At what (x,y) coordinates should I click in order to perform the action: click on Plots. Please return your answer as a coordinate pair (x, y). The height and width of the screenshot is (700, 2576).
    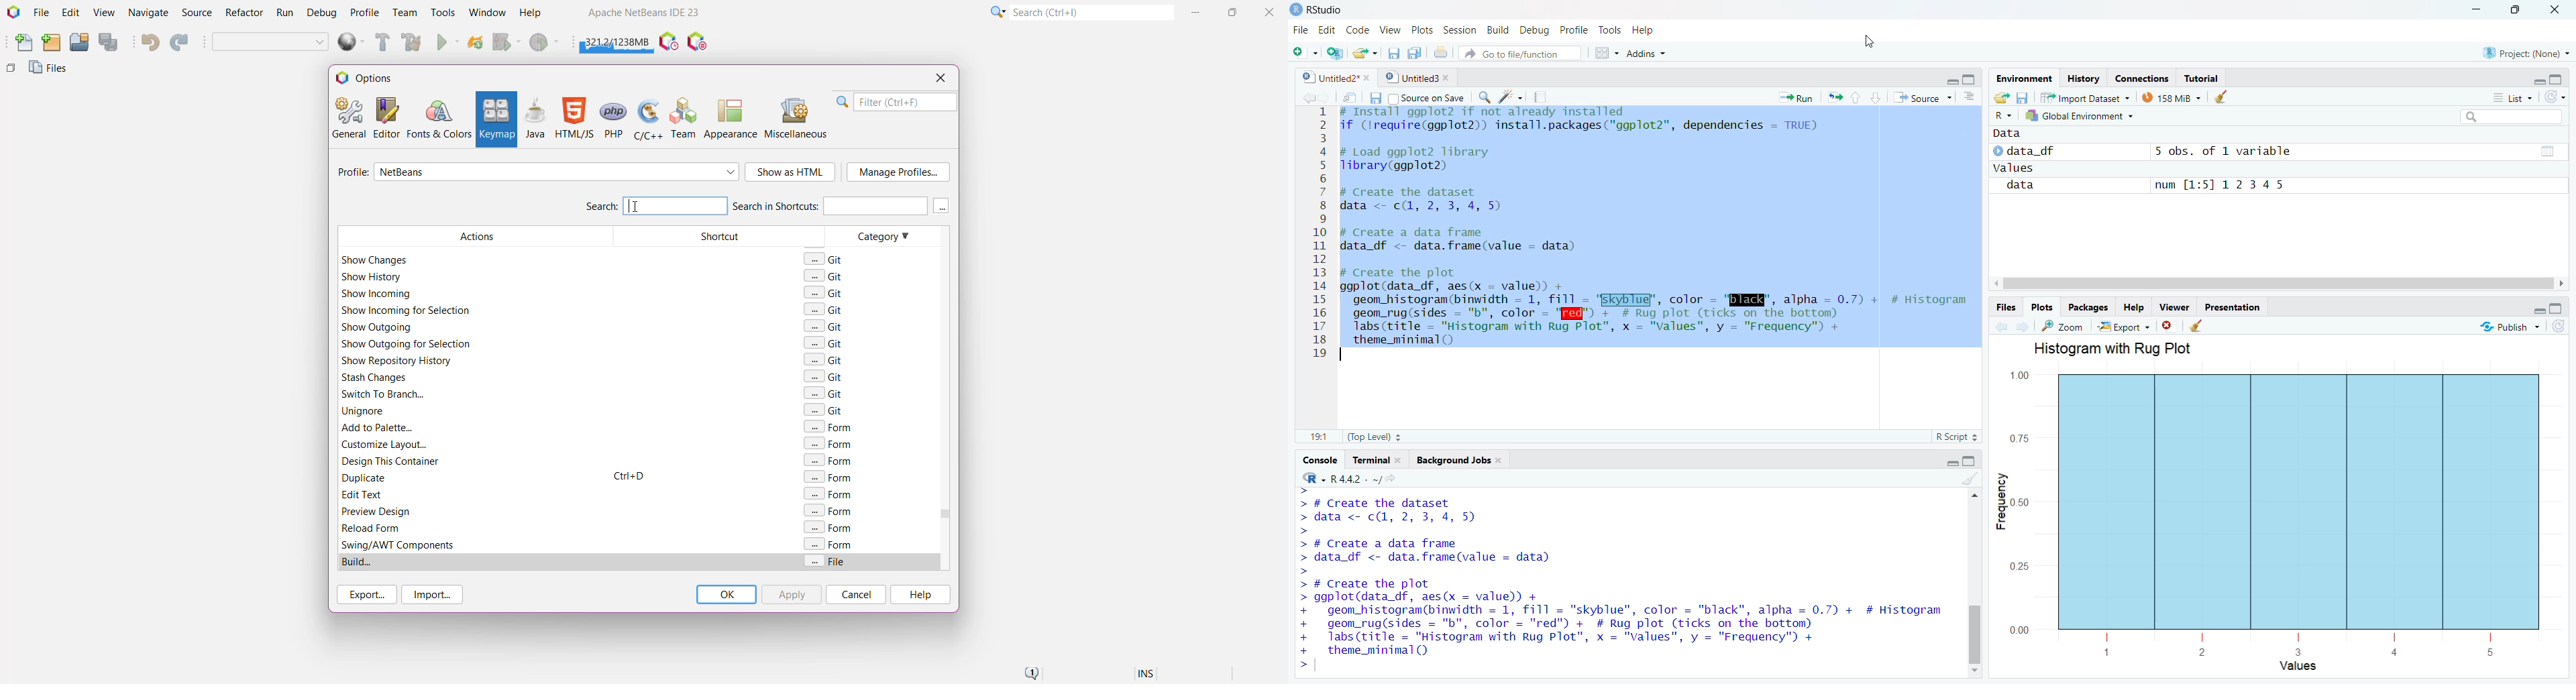
    Looking at the image, I should click on (1421, 28).